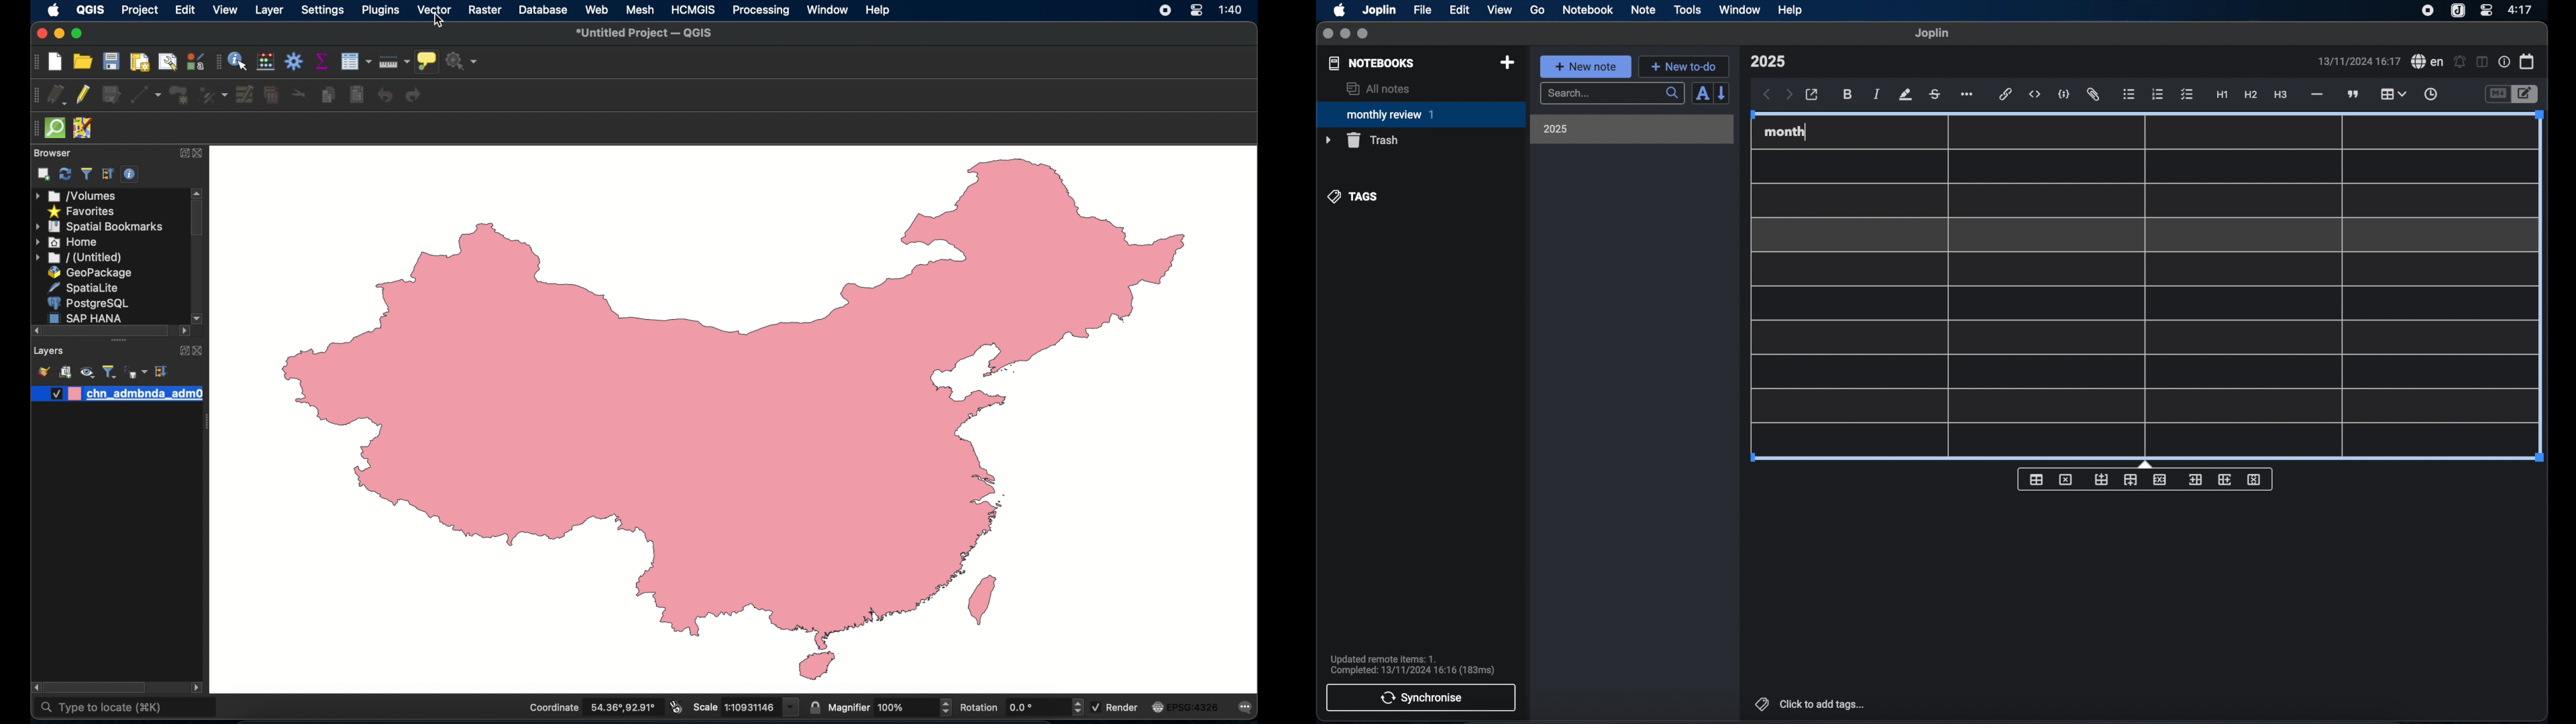  What do you see at coordinates (1413, 665) in the screenshot?
I see `sync notification` at bounding box center [1413, 665].